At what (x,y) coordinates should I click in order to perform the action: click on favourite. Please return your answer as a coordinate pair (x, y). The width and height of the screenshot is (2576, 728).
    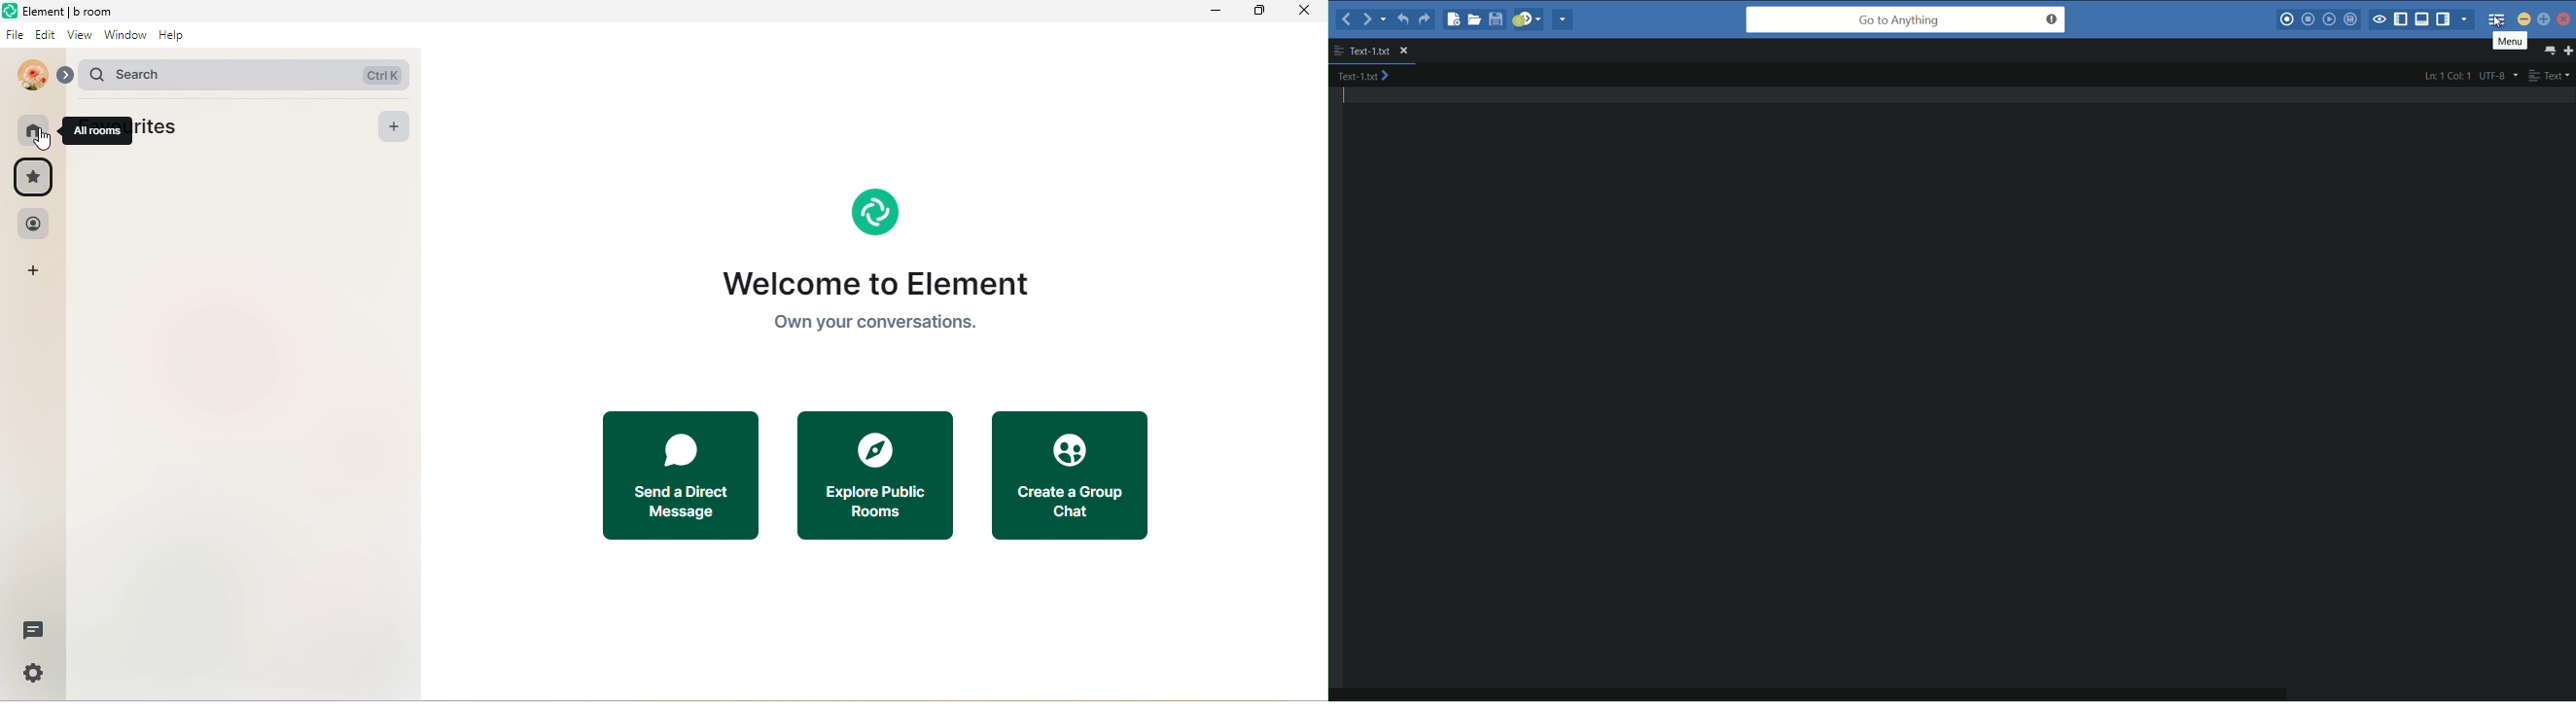
    Looking at the image, I should click on (167, 127).